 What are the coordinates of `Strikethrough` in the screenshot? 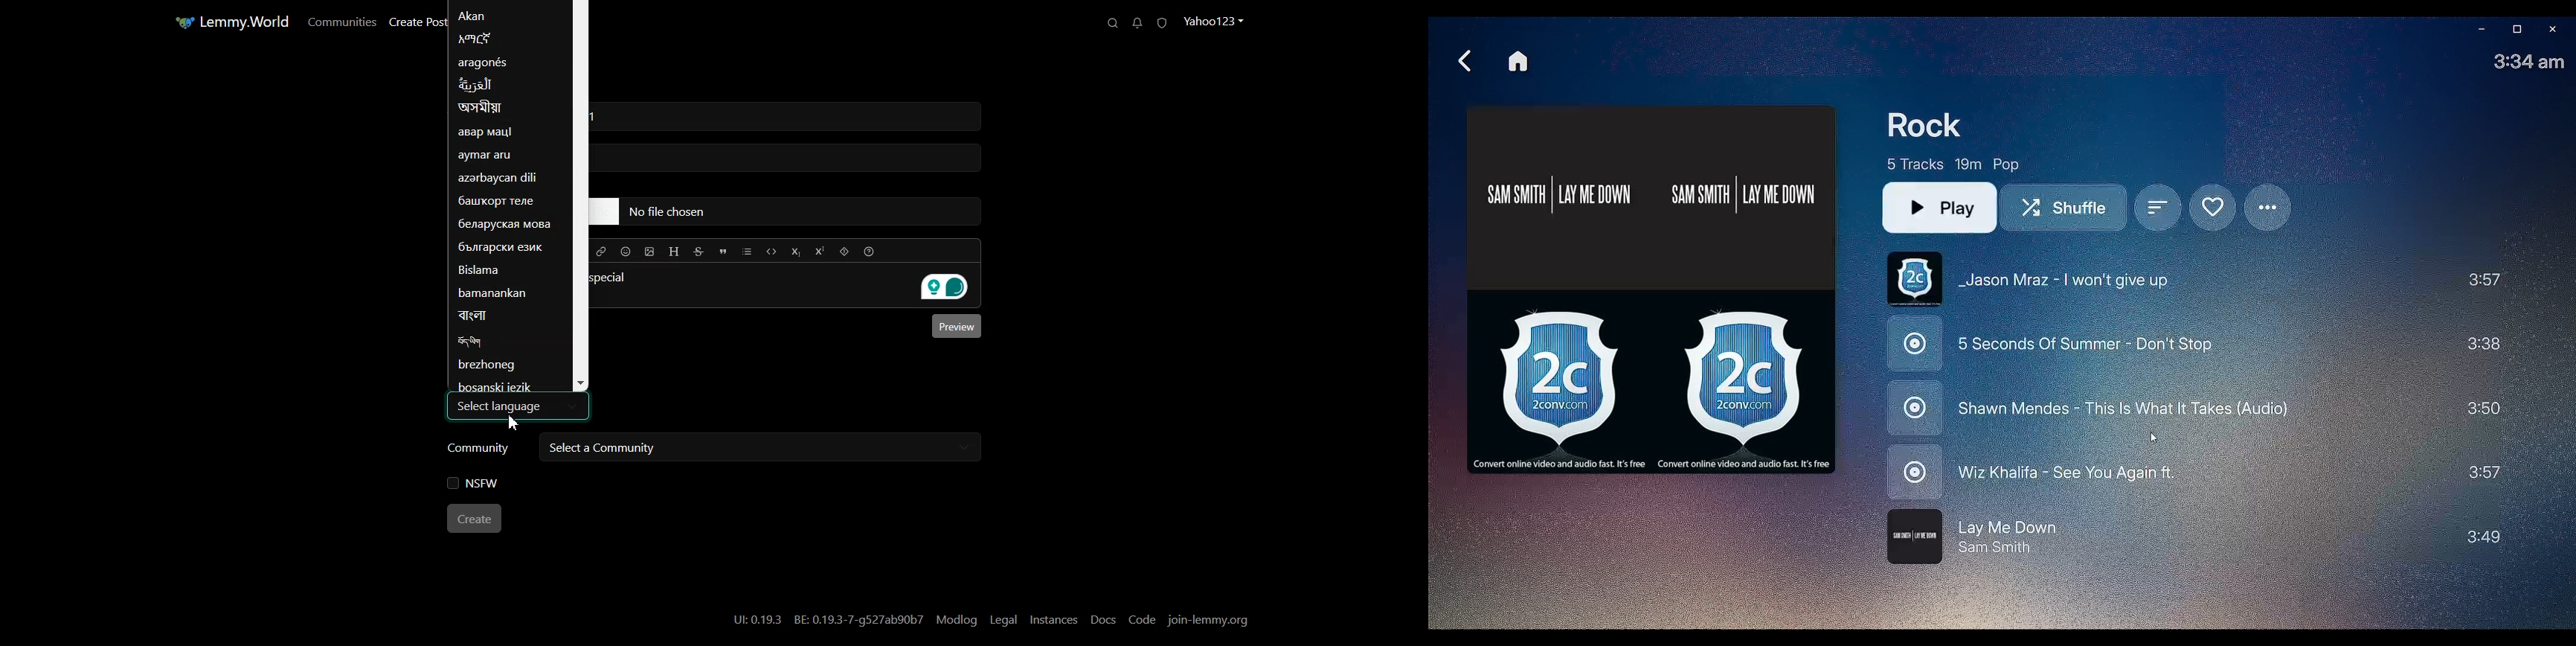 It's located at (699, 252).